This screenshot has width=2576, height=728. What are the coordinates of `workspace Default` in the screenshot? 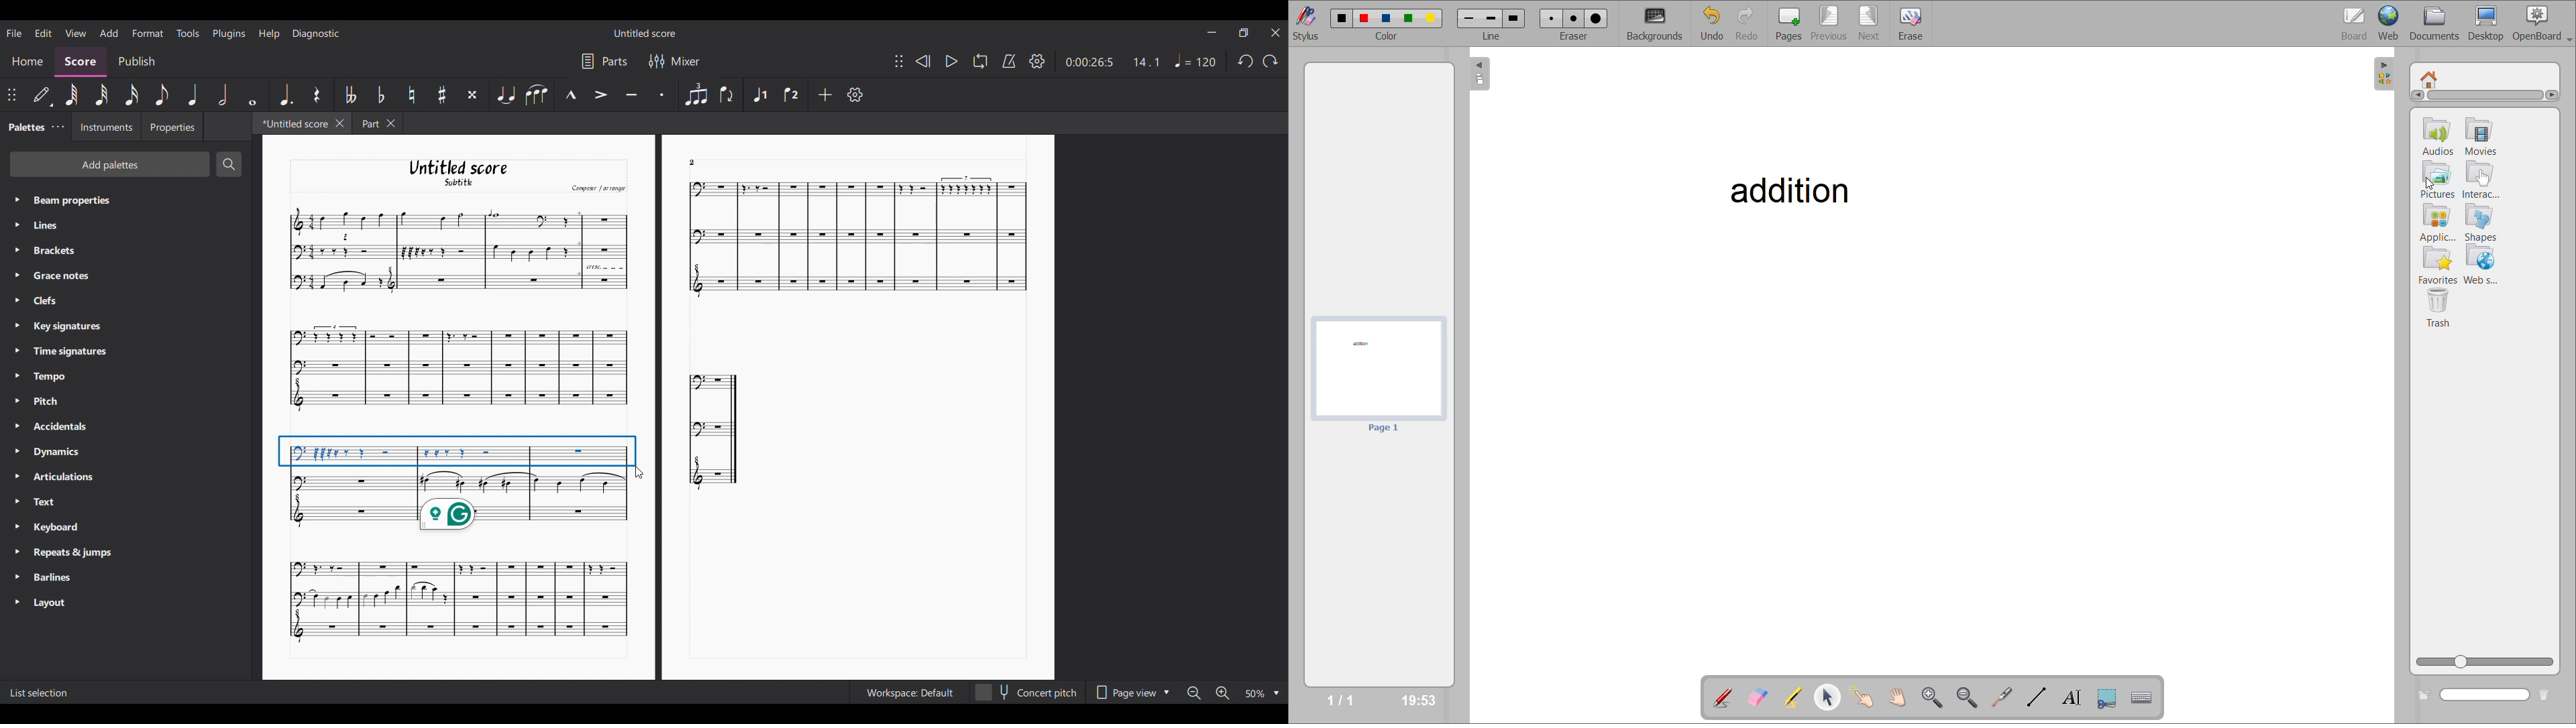 It's located at (907, 693).